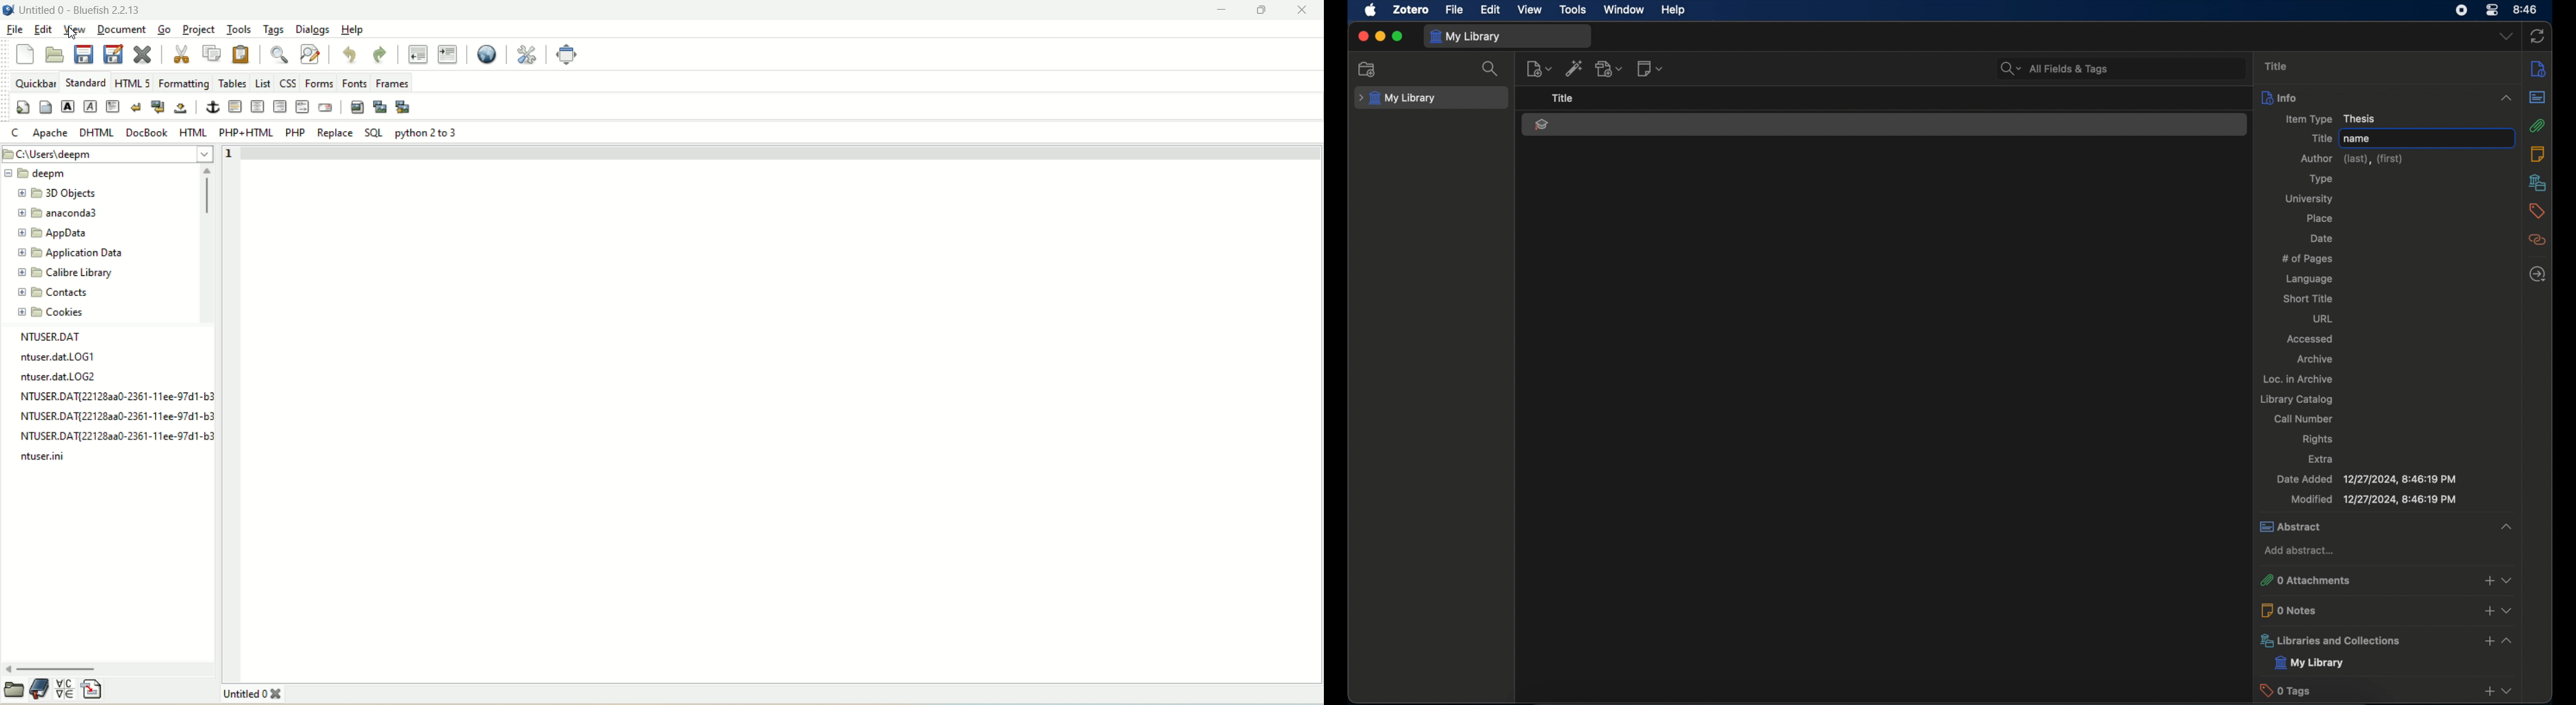 The image size is (2576, 728). Describe the element at coordinates (1363, 36) in the screenshot. I see `close` at that location.